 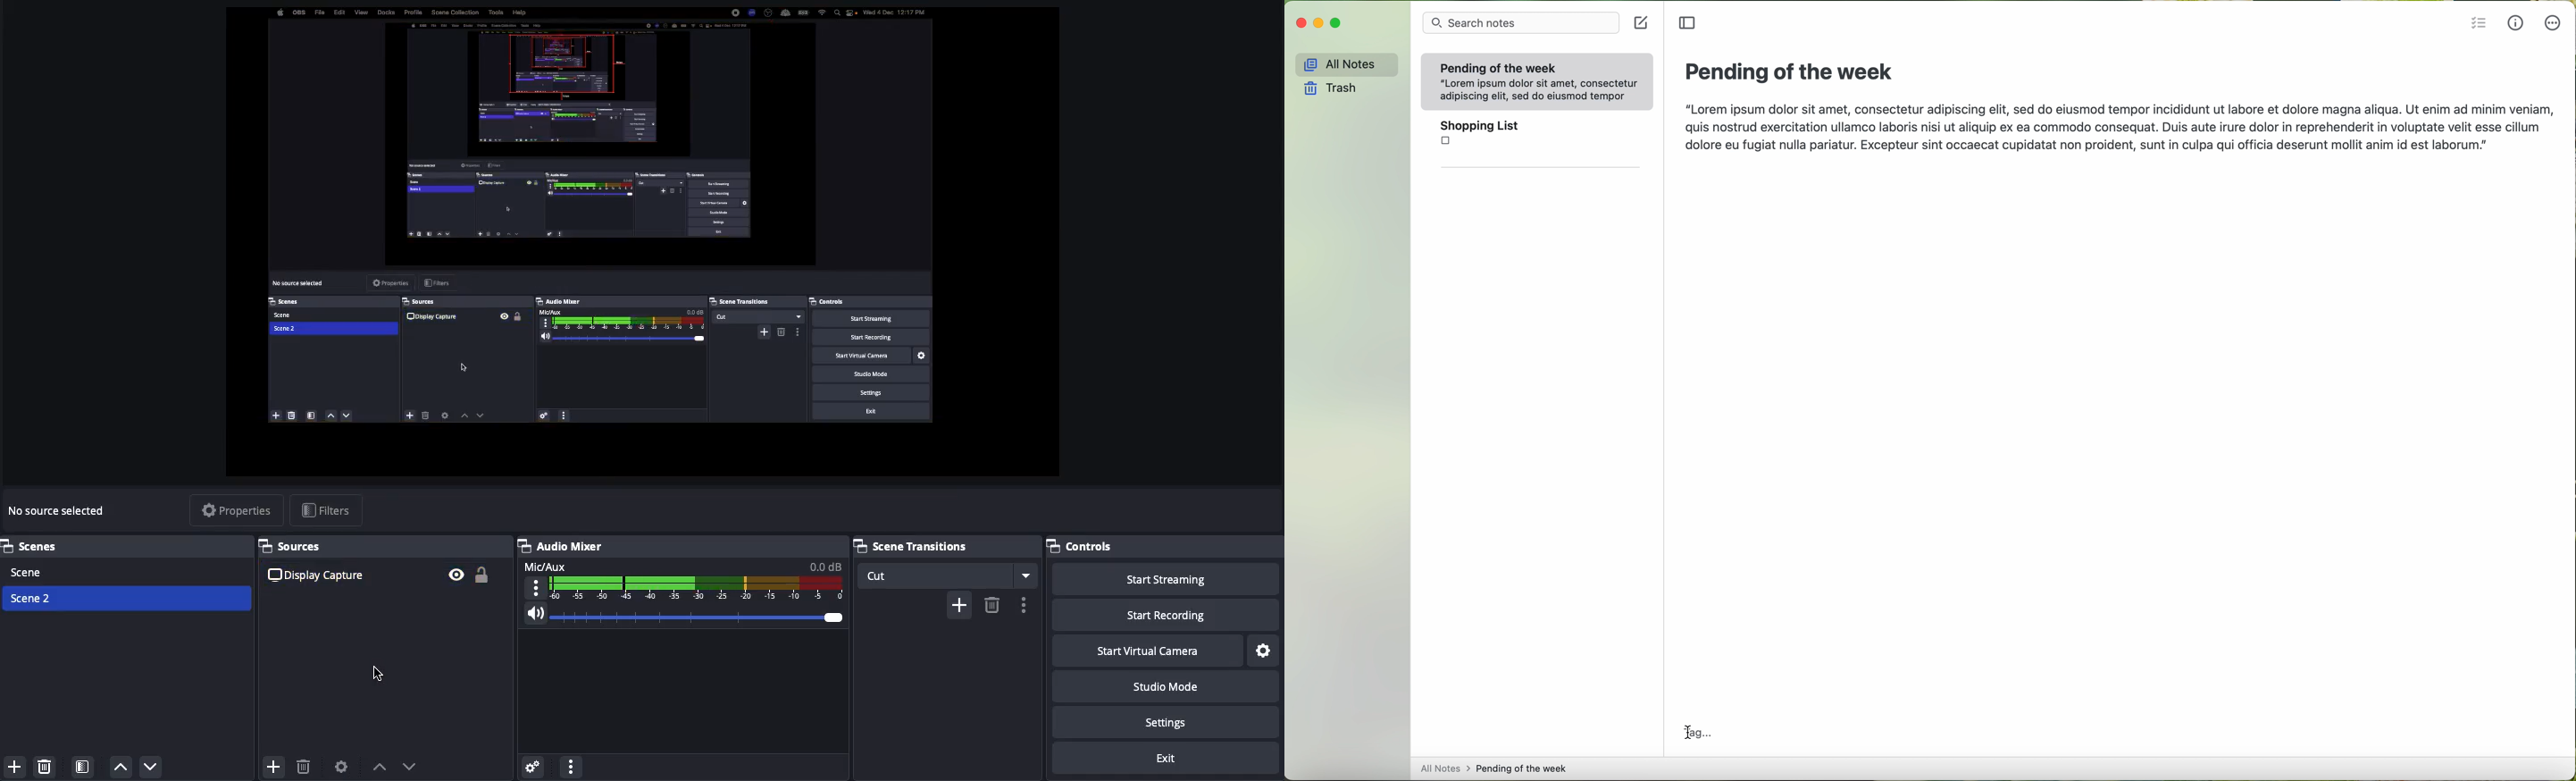 What do you see at coordinates (1319, 24) in the screenshot?
I see `minimize program` at bounding box center [1319, 24].